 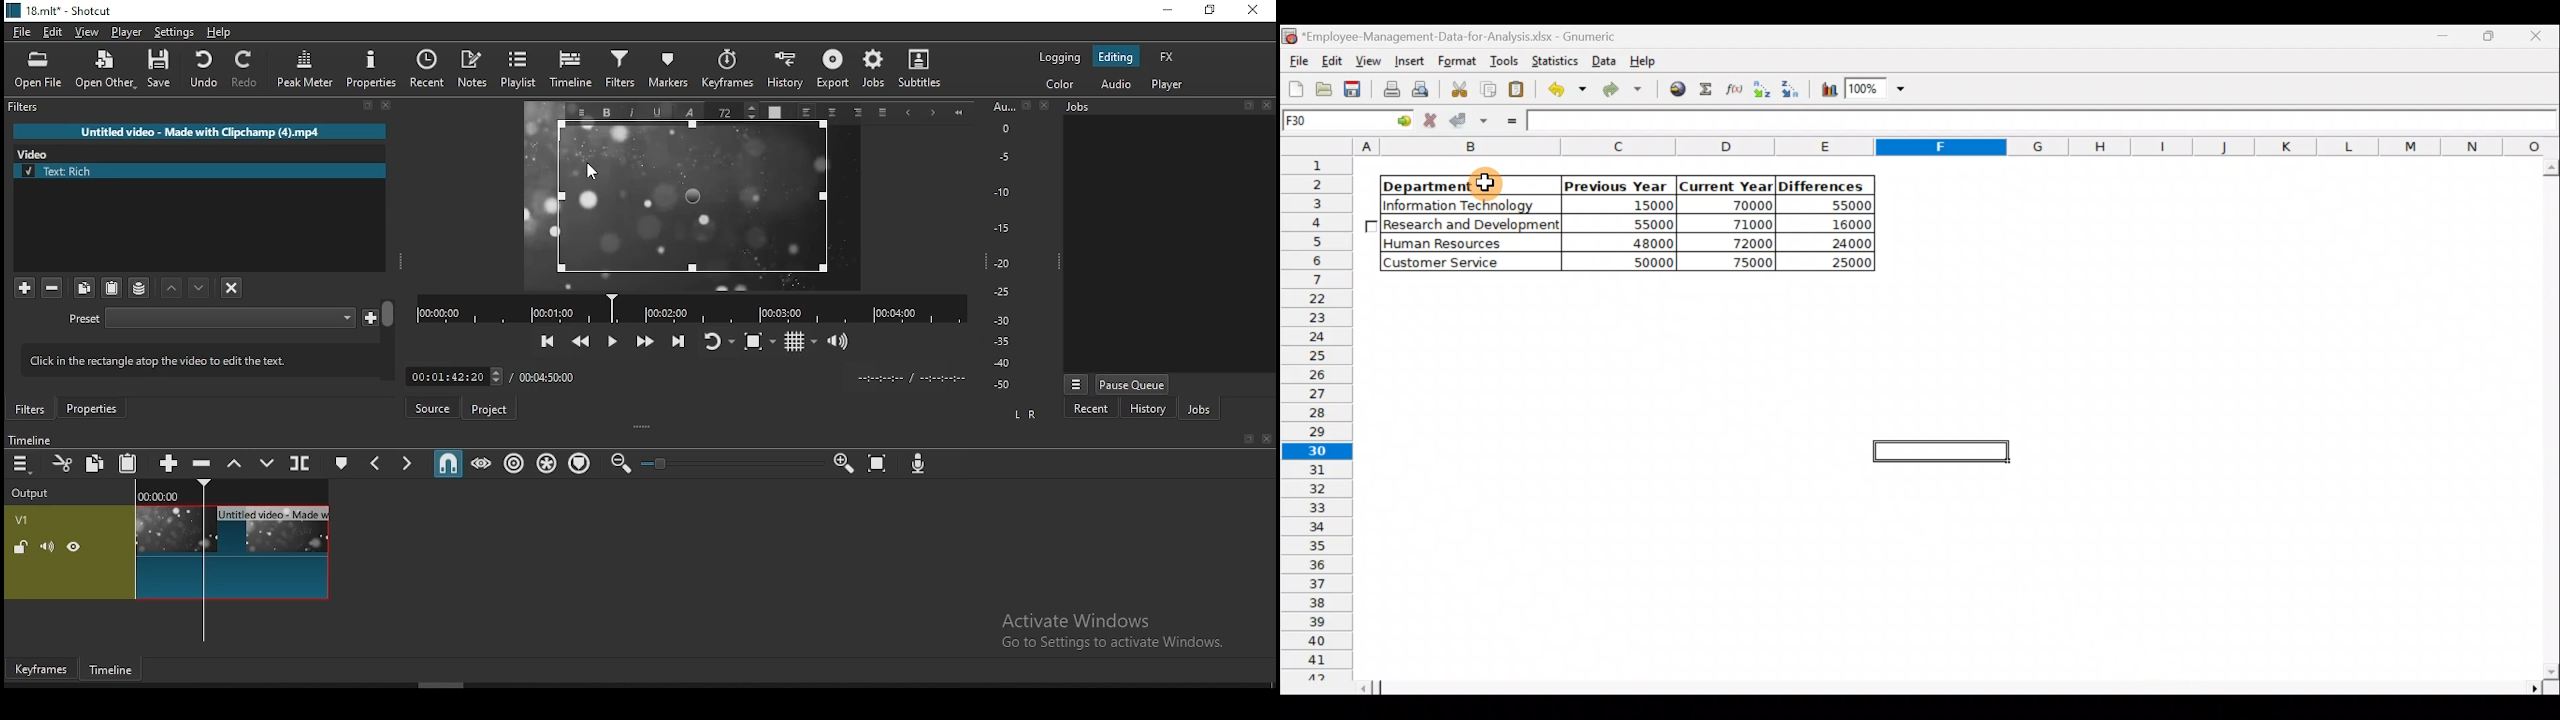 I want to click on Human Resources, so click(x=1453, y=244).